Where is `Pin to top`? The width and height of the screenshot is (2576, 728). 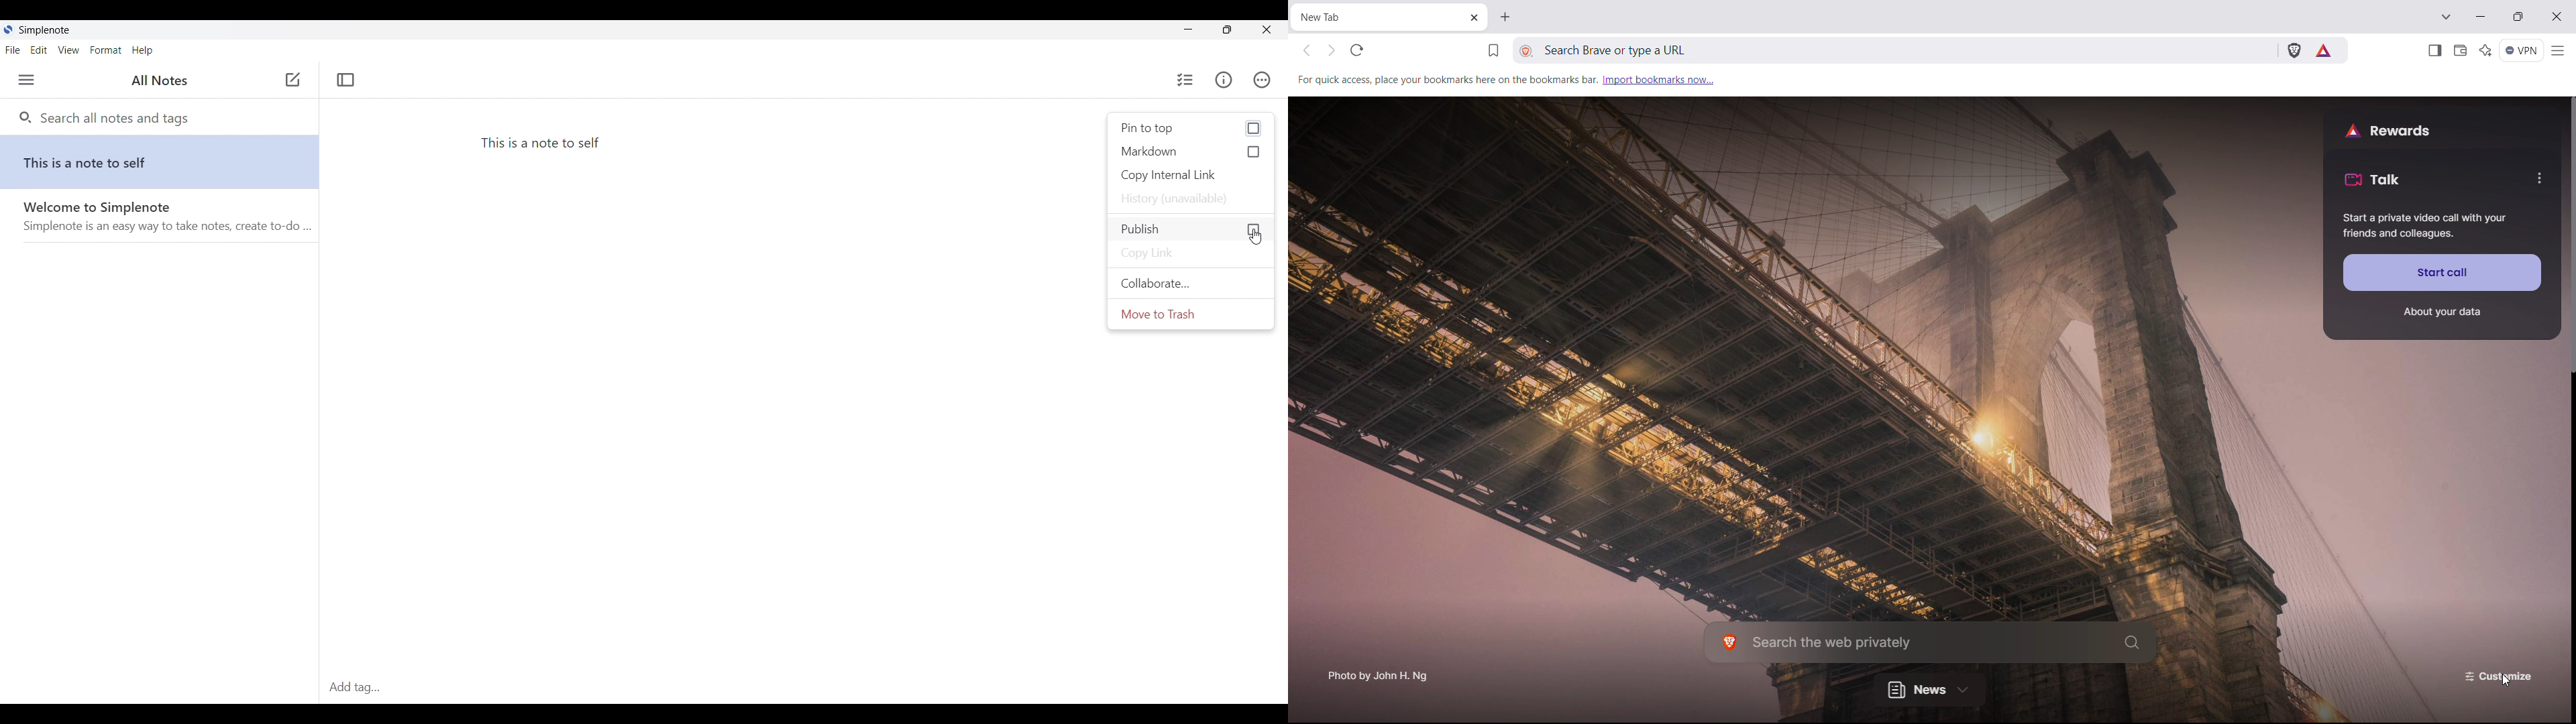
Pin to top is located at coordinates (1191, 128).